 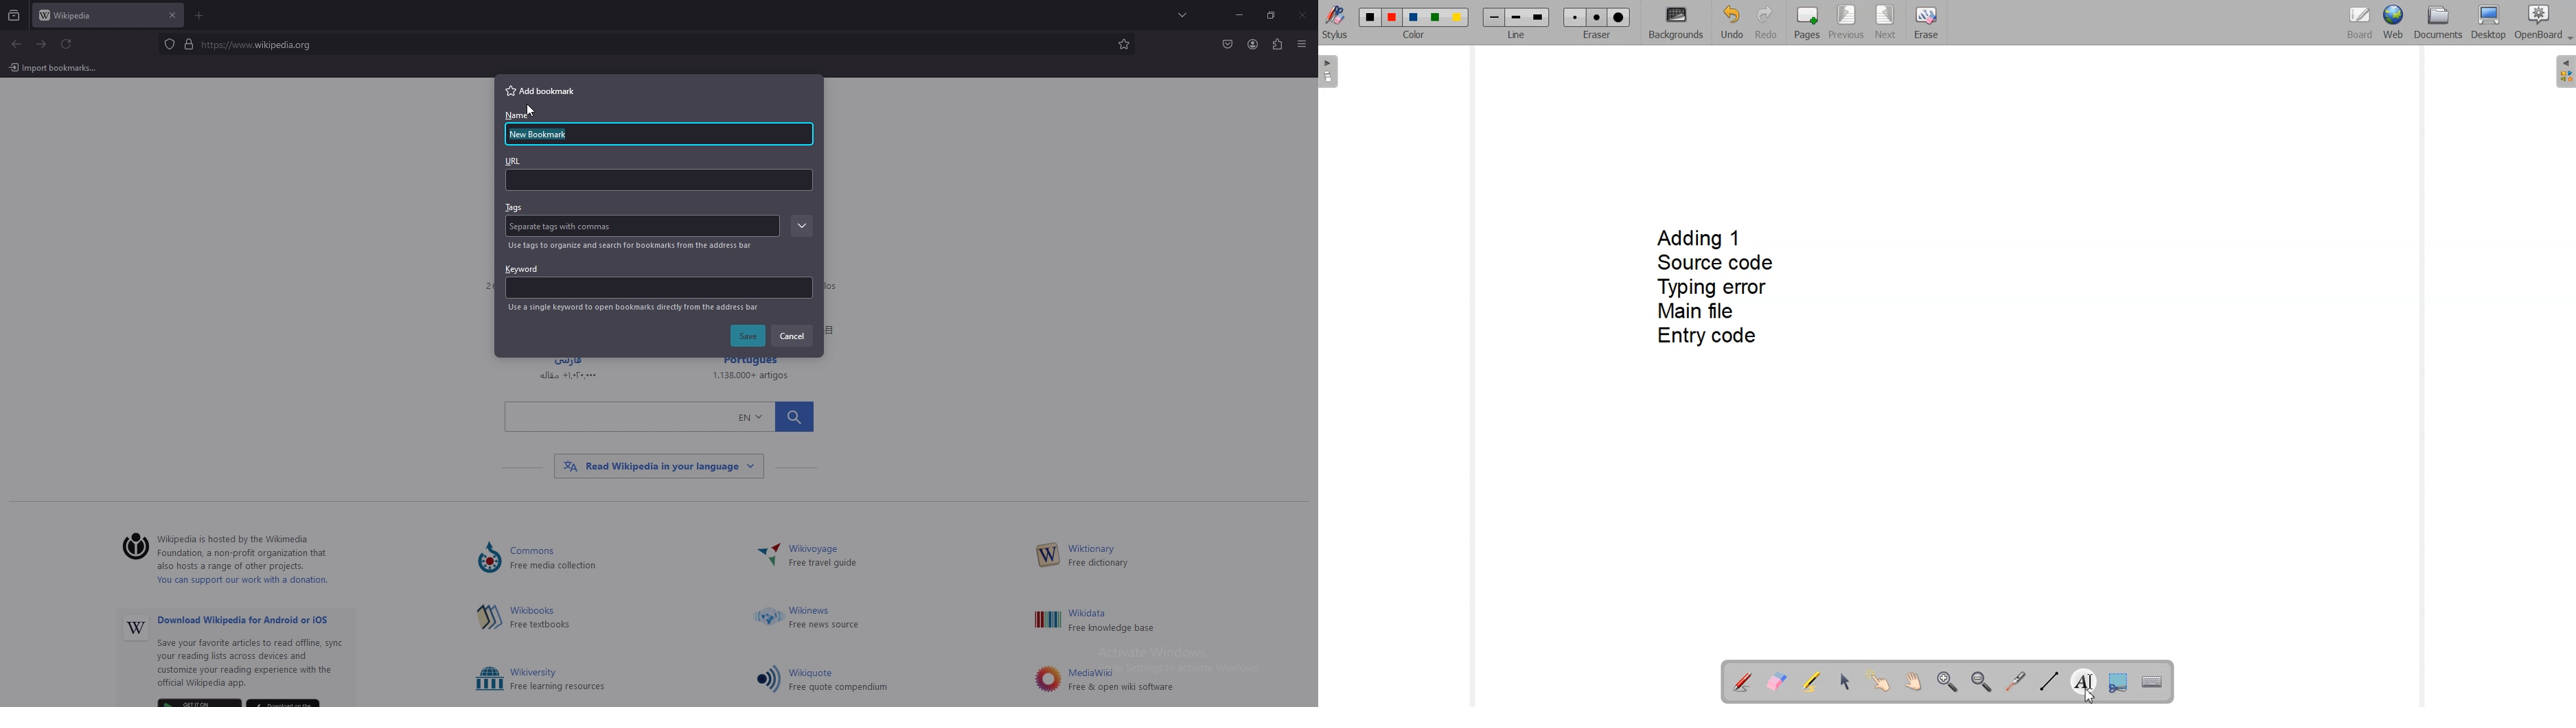 What do you see at coordinates (825, 618) in the screenshot?
I see `` at bounding box center [825, 618].